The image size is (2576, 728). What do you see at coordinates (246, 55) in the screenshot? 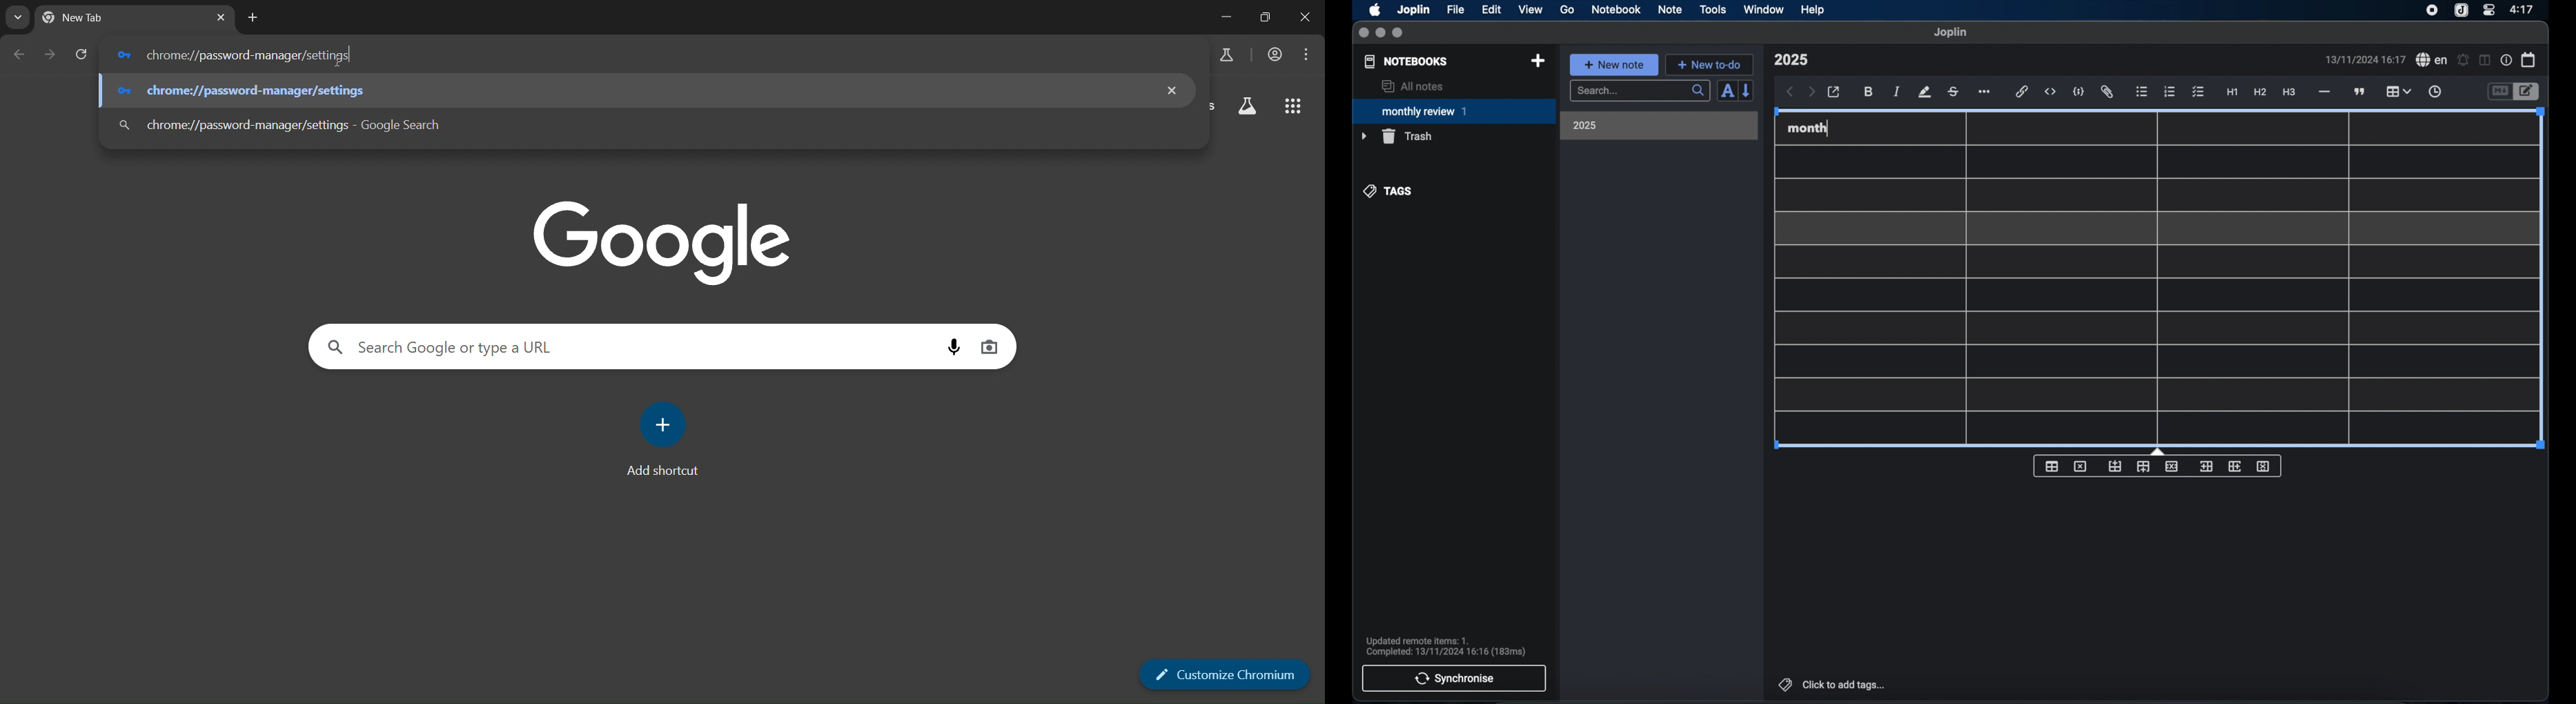
I see `chrome://password-manager/settings - Google Search` at bounding box center [246, 55].